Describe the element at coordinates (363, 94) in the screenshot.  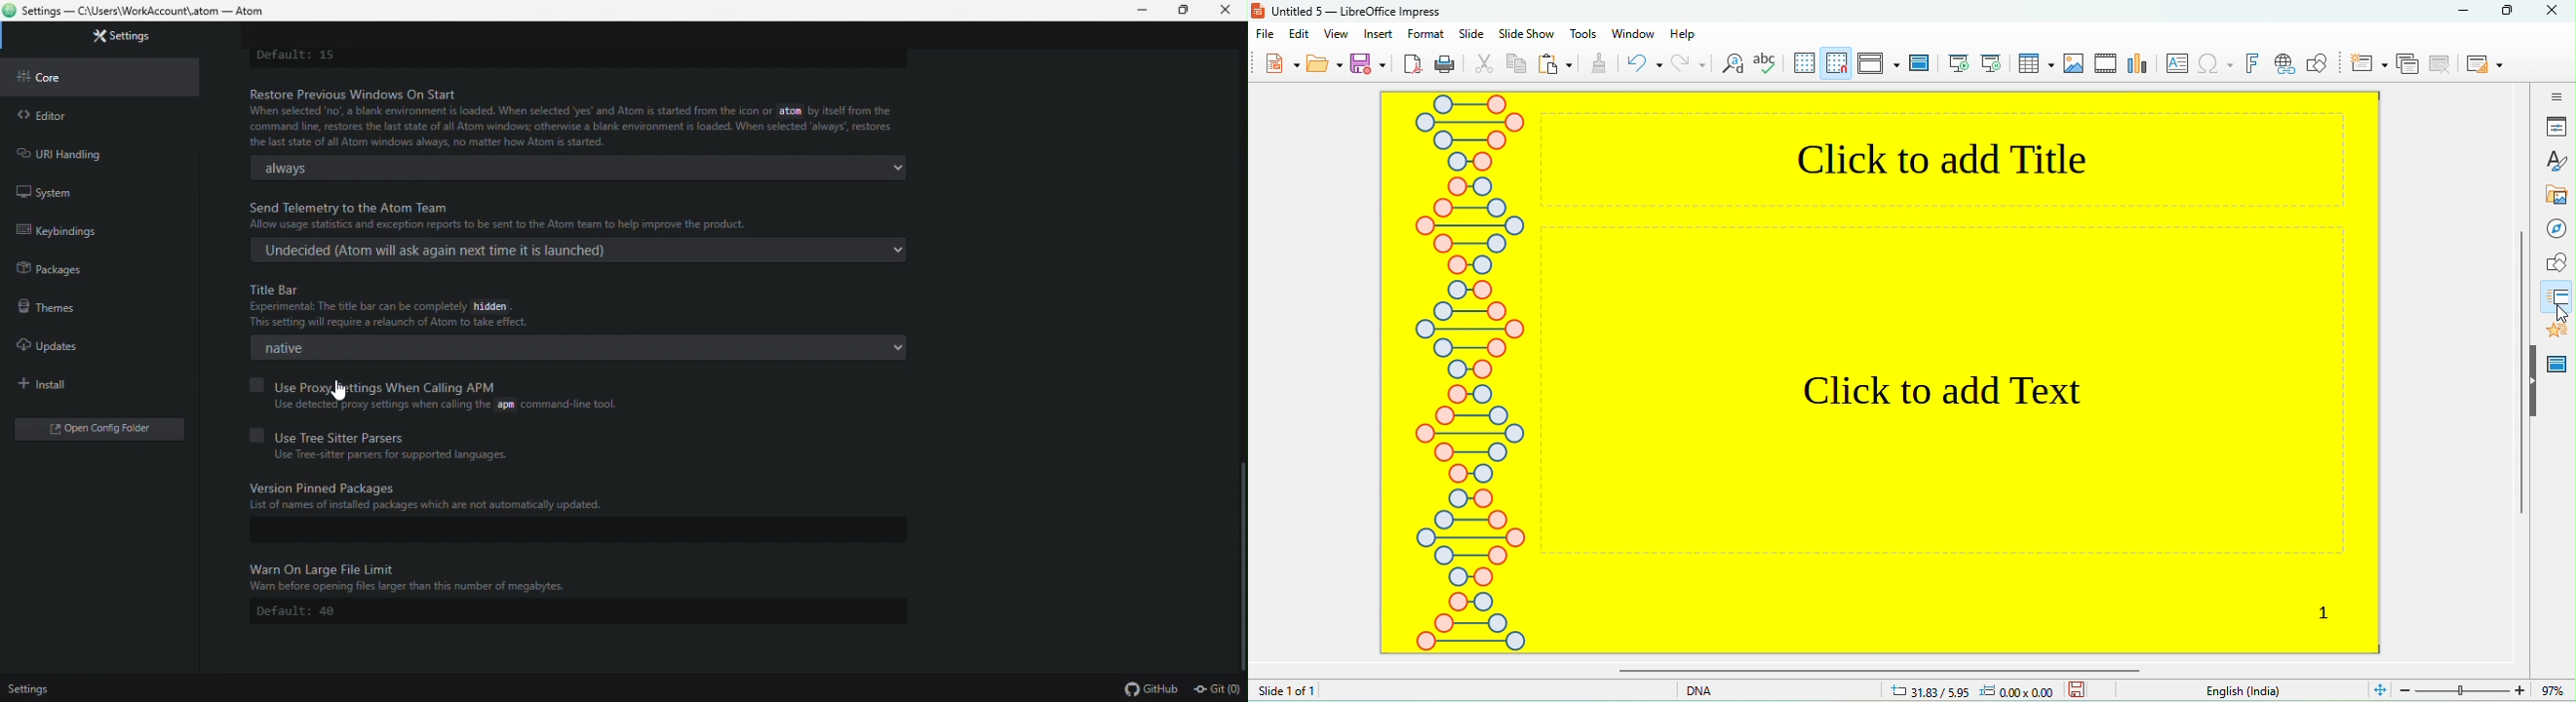
I see `Restore Previous Windows On Start` at that location.